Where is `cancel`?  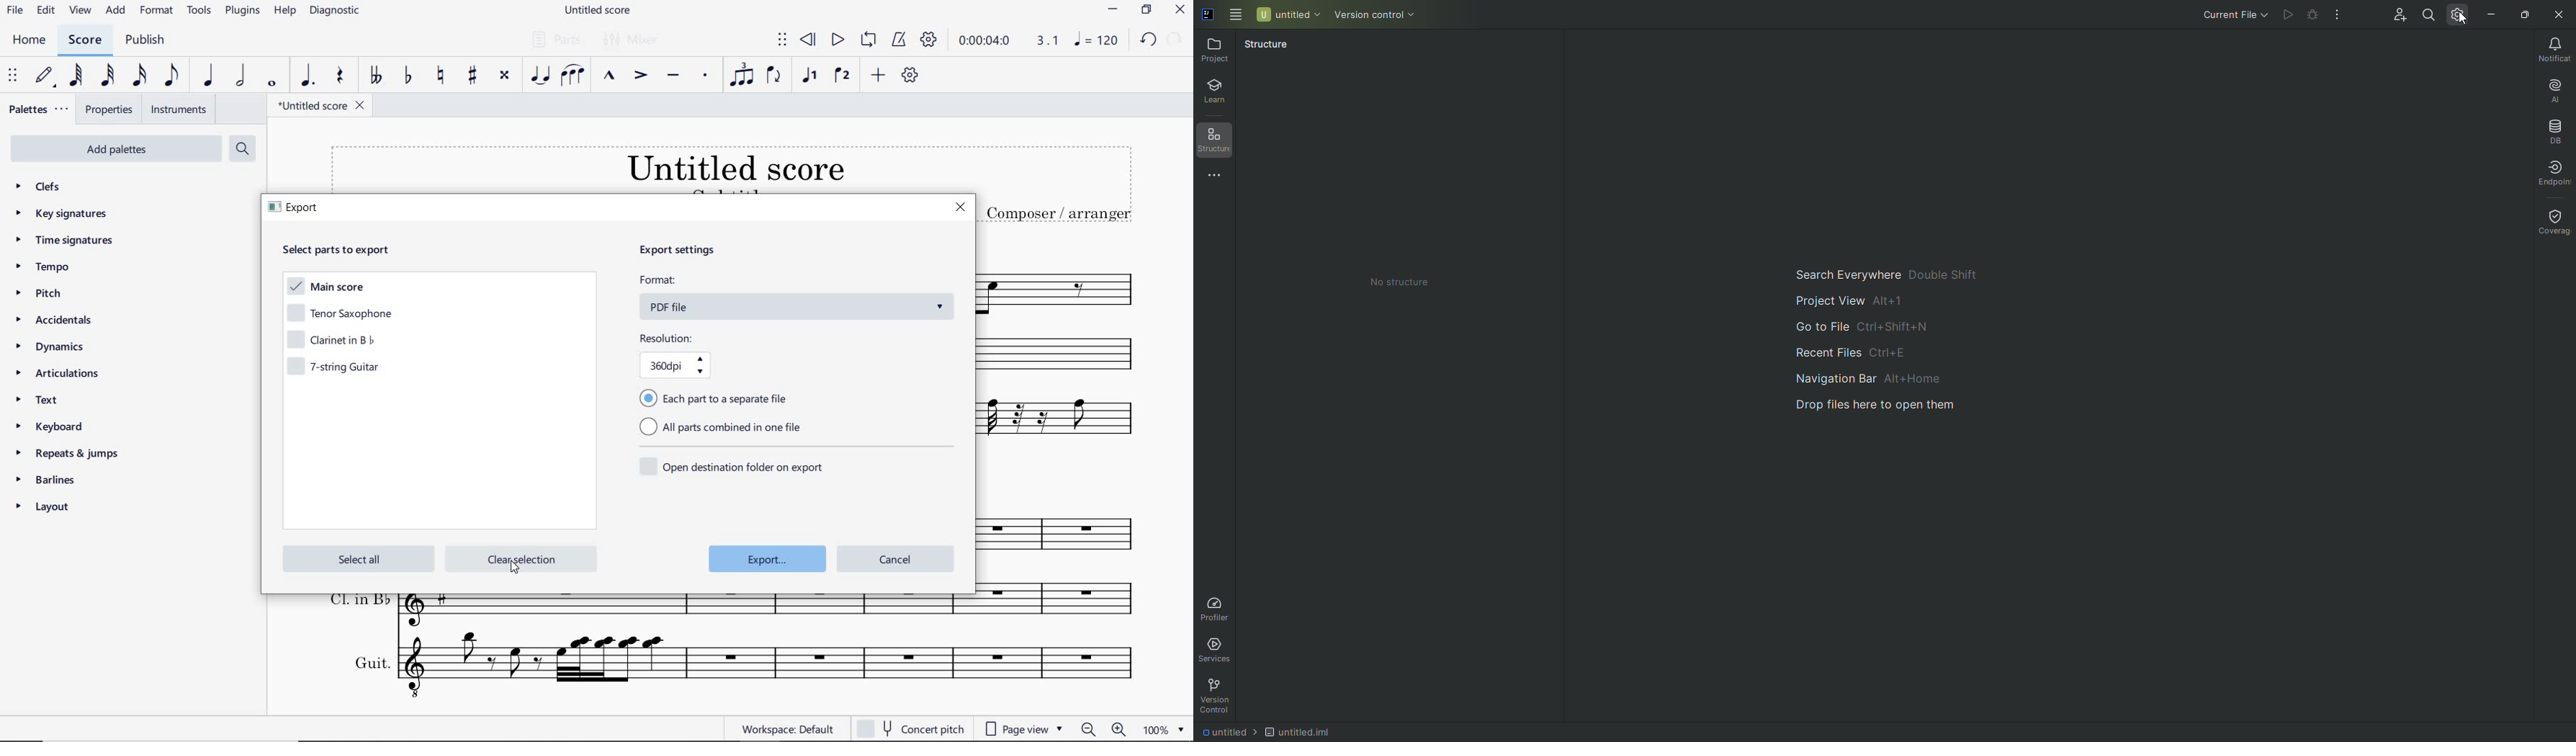
cancel is located at coordinates (896, 557).